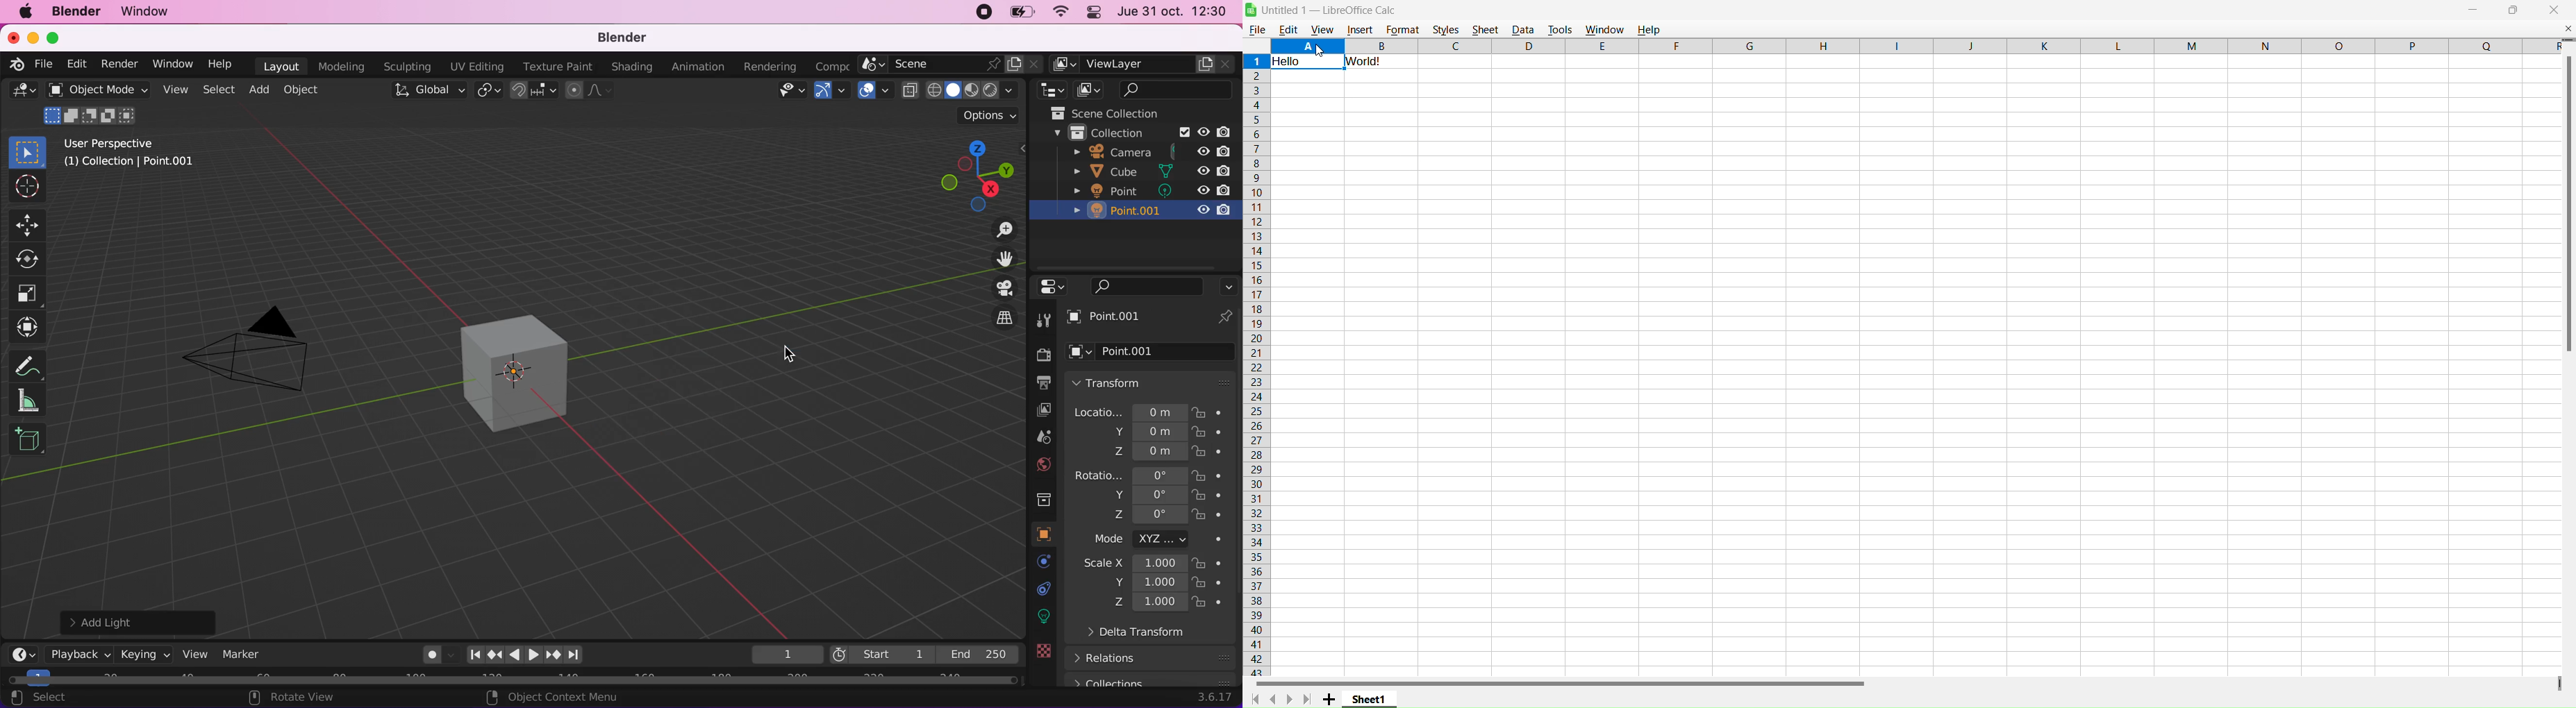  Describe the element at coordinates (1217, 581) in the screenshot. I see `lock` at that location.